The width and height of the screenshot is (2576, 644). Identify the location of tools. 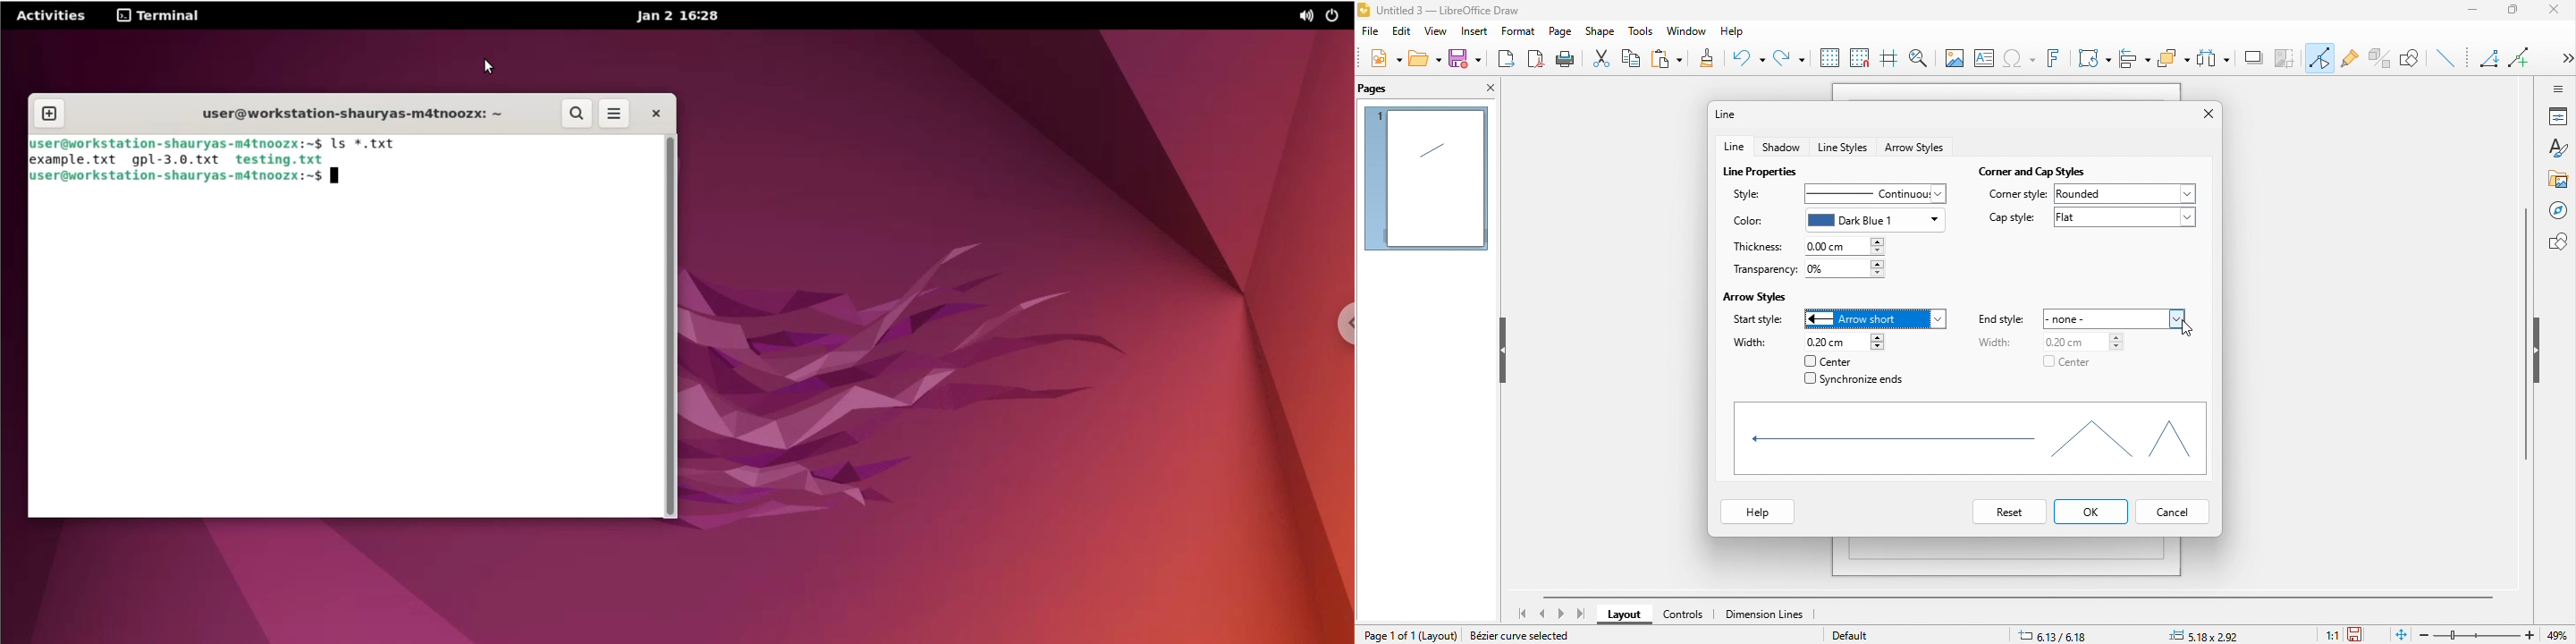
(1636, 30).